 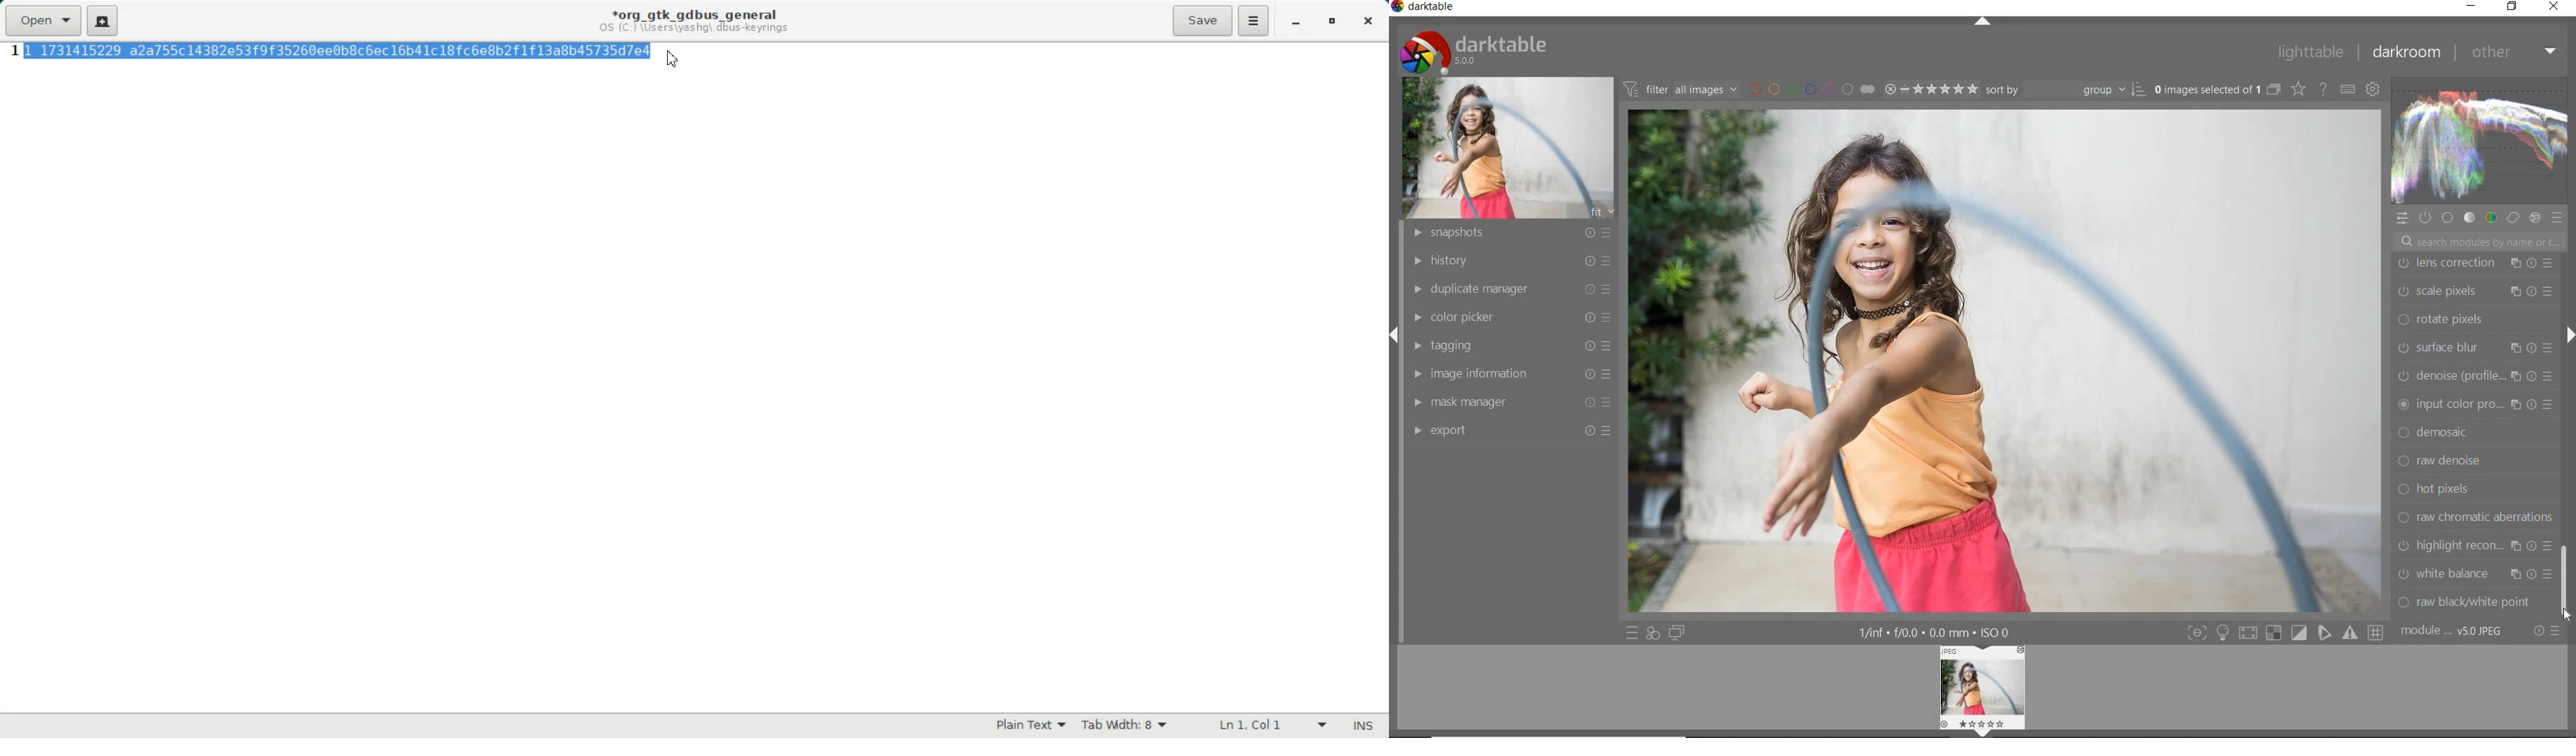 What do you see at coordinates (2473, 407) in the screenshot?
I see `vignetting` at bounding box center [2473, 407].